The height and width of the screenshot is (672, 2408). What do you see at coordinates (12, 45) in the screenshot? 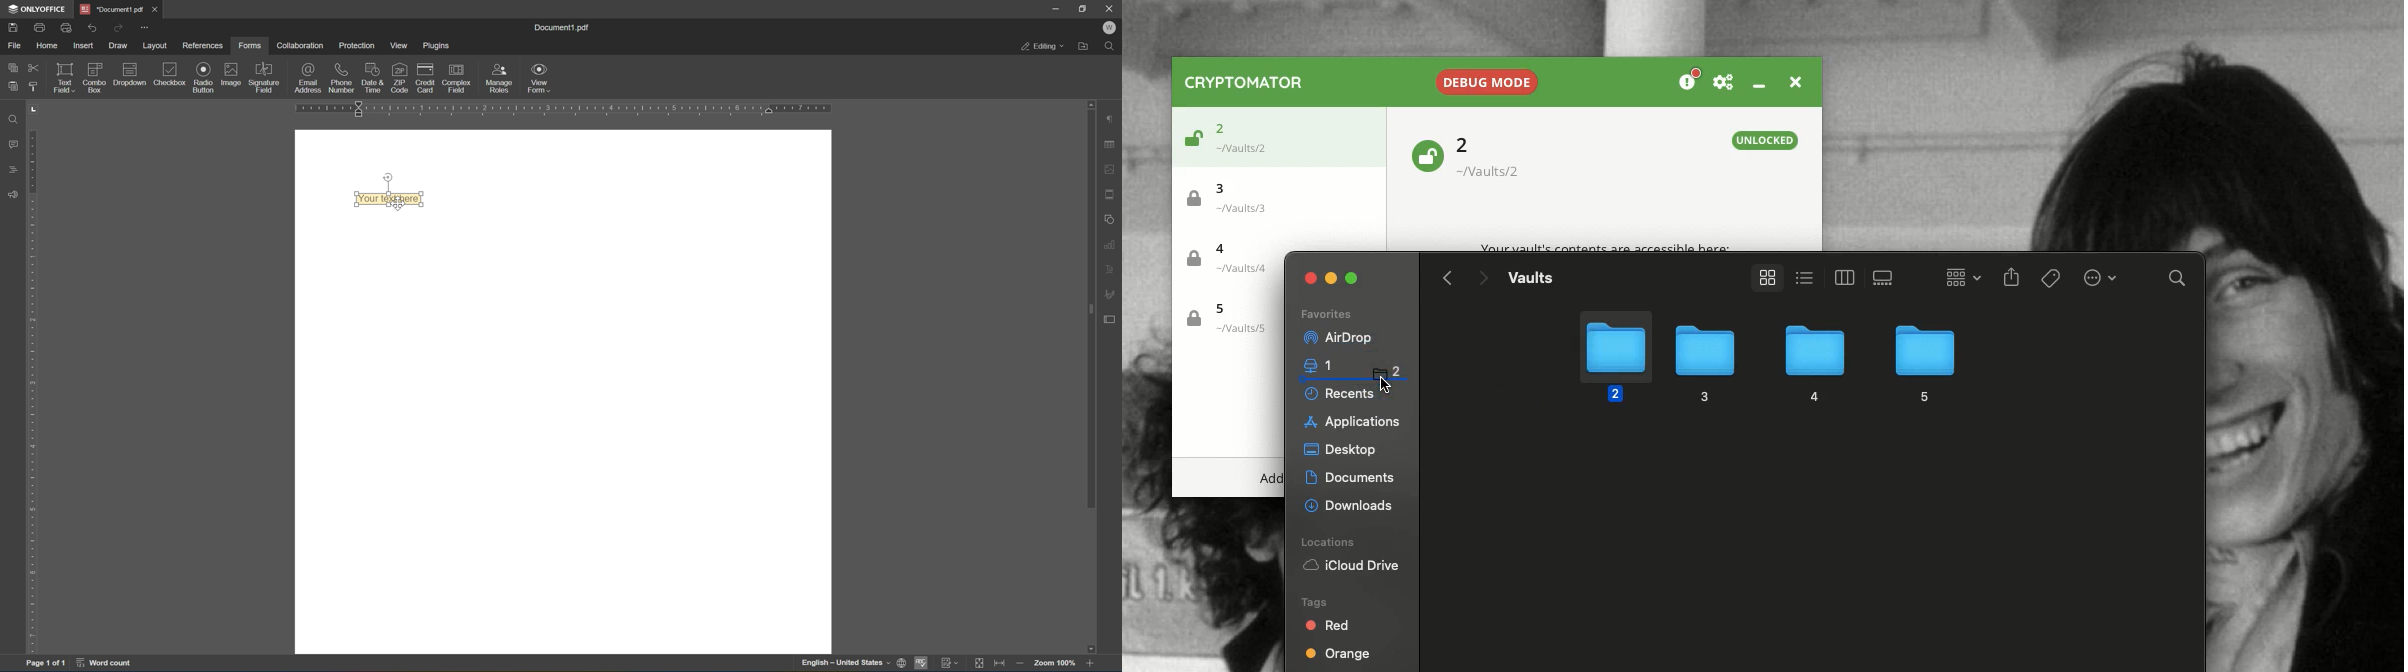
I see `file` at bounding box center [12, 45].